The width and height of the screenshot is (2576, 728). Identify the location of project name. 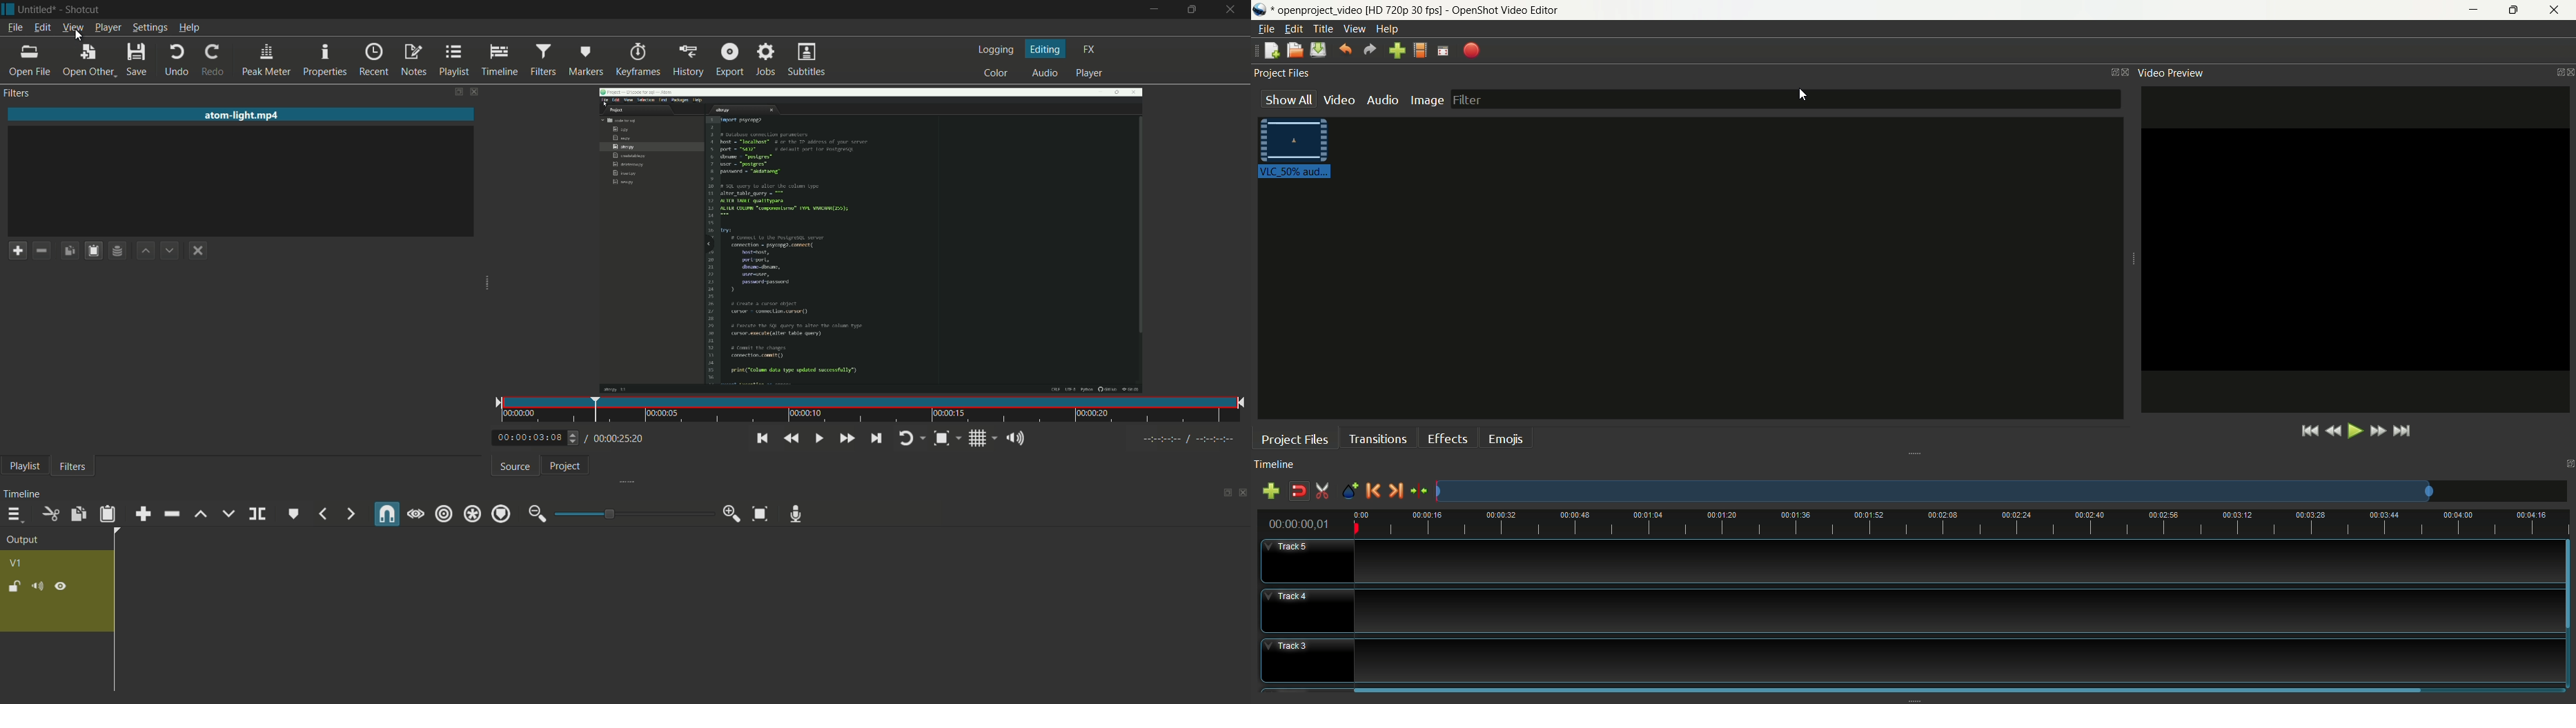
(38, 10).